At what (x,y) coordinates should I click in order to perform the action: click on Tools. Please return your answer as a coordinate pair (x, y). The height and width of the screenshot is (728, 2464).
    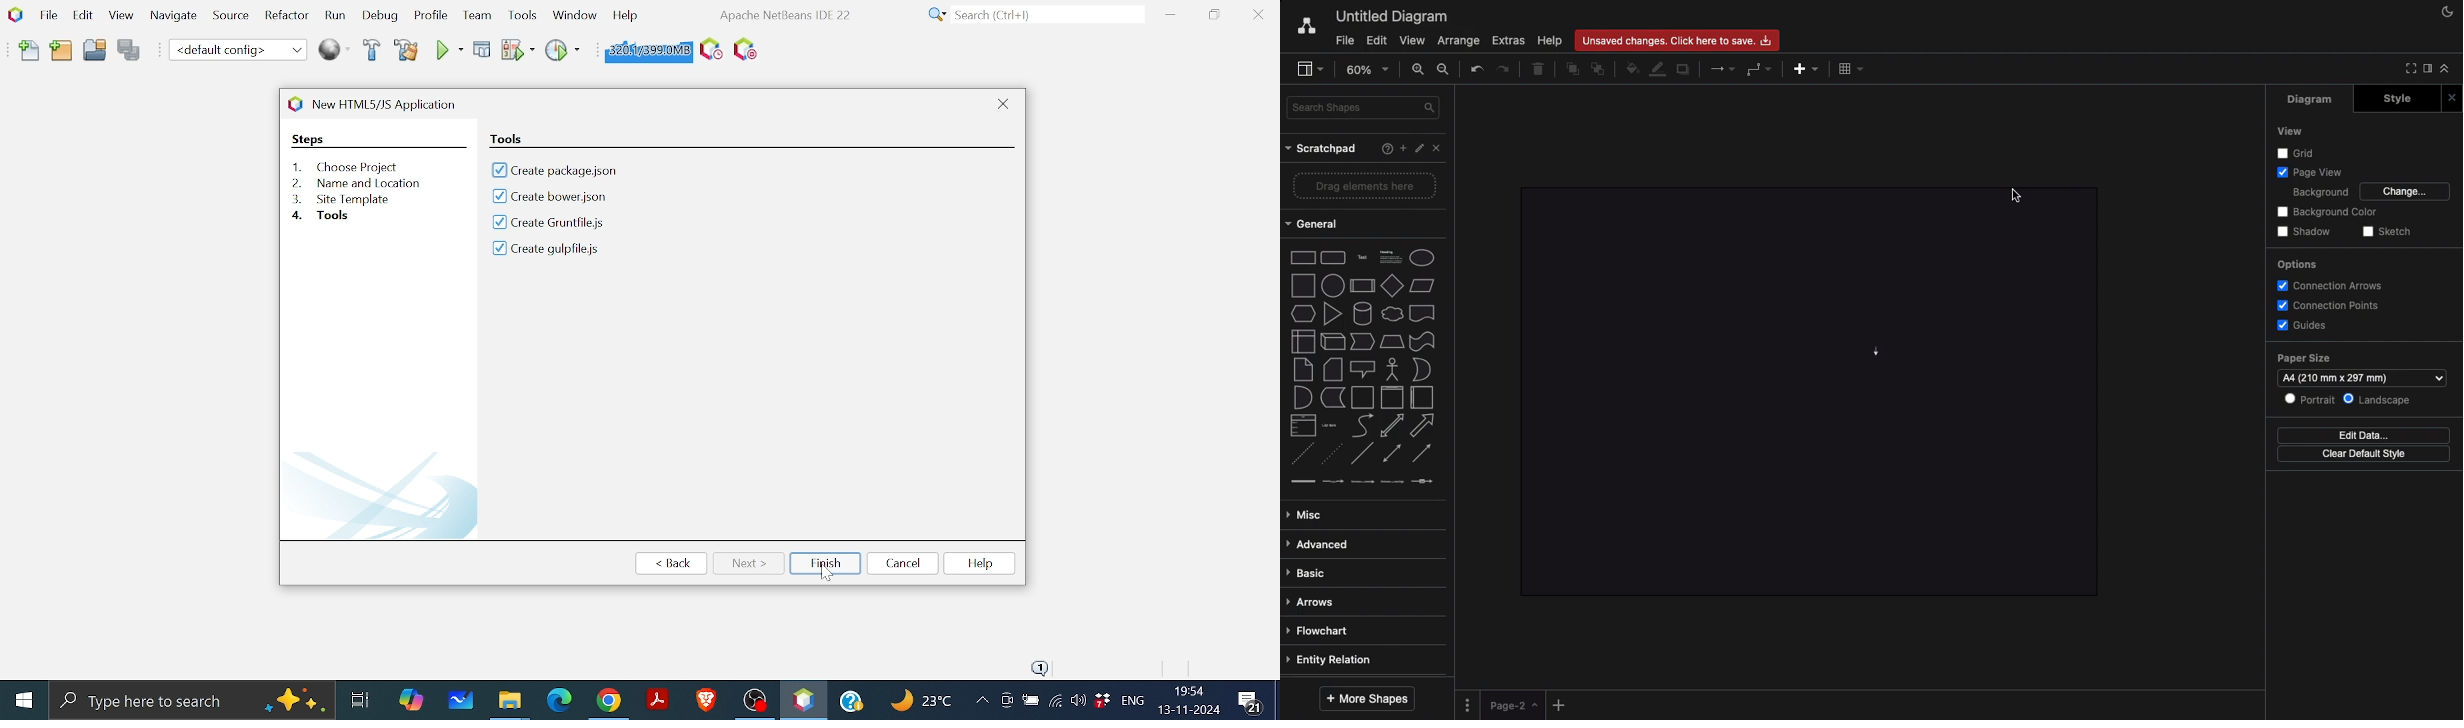
    Looking at the image, I should click on (524, 14).